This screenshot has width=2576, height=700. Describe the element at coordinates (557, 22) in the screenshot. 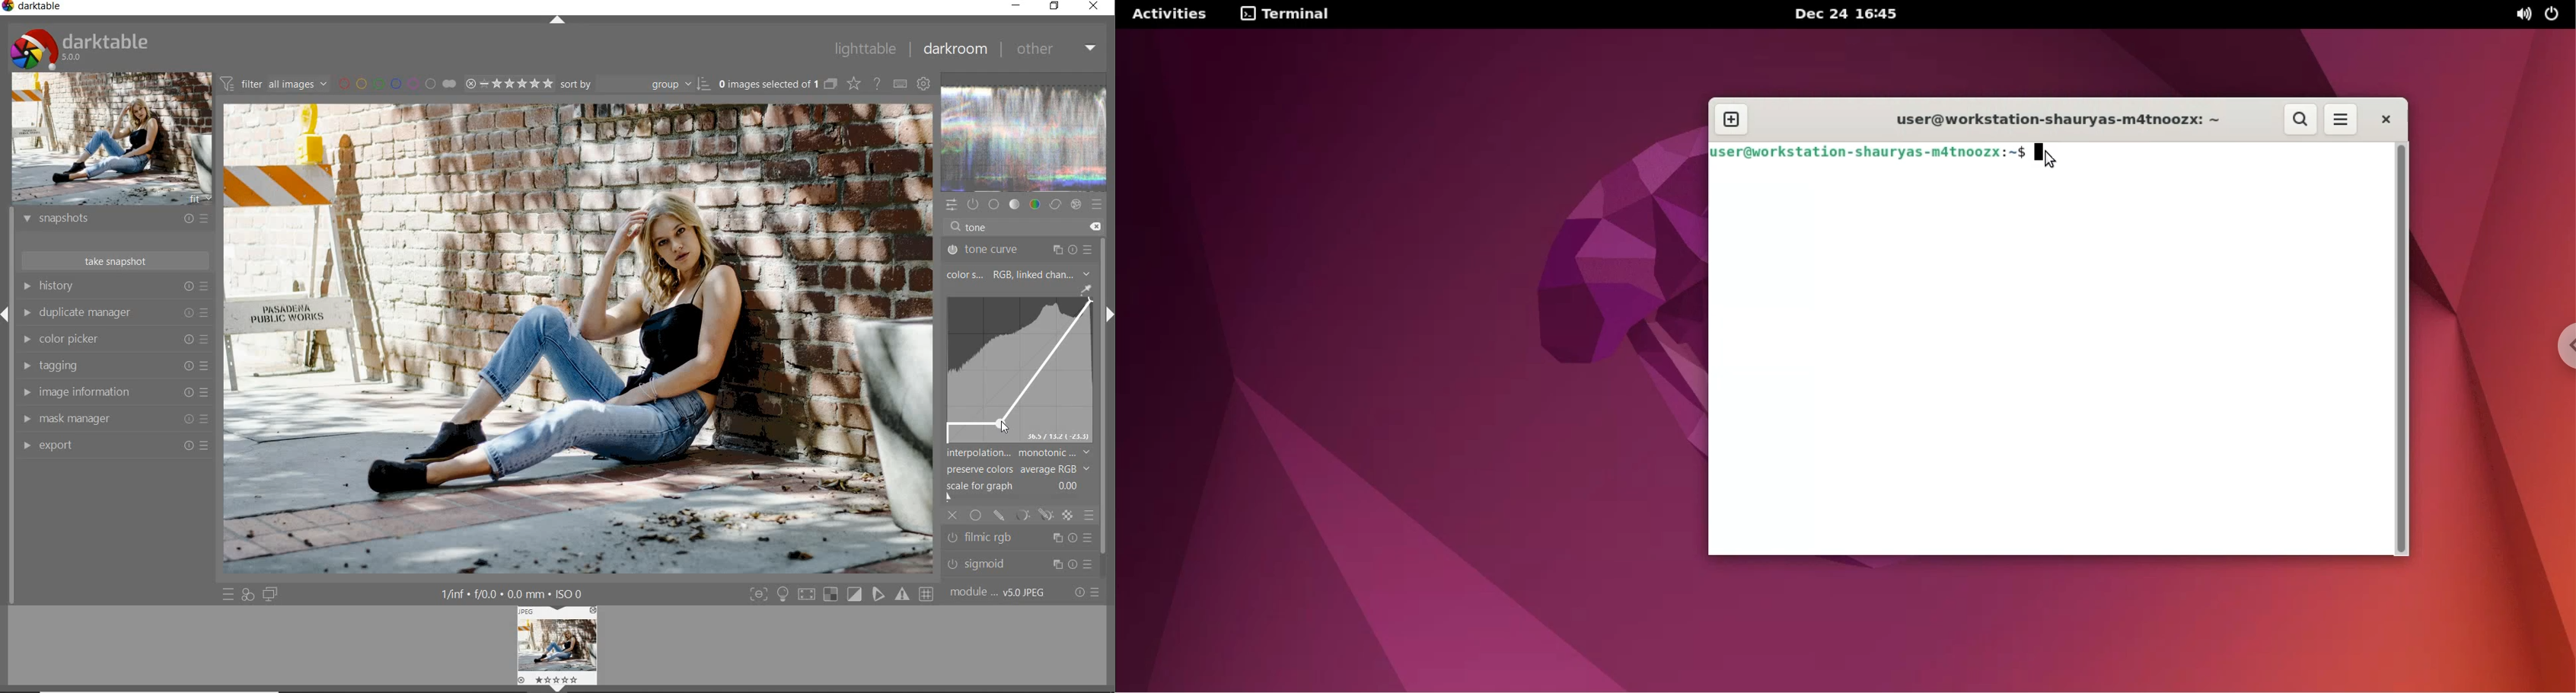

I see `expand/collapse` at that location.